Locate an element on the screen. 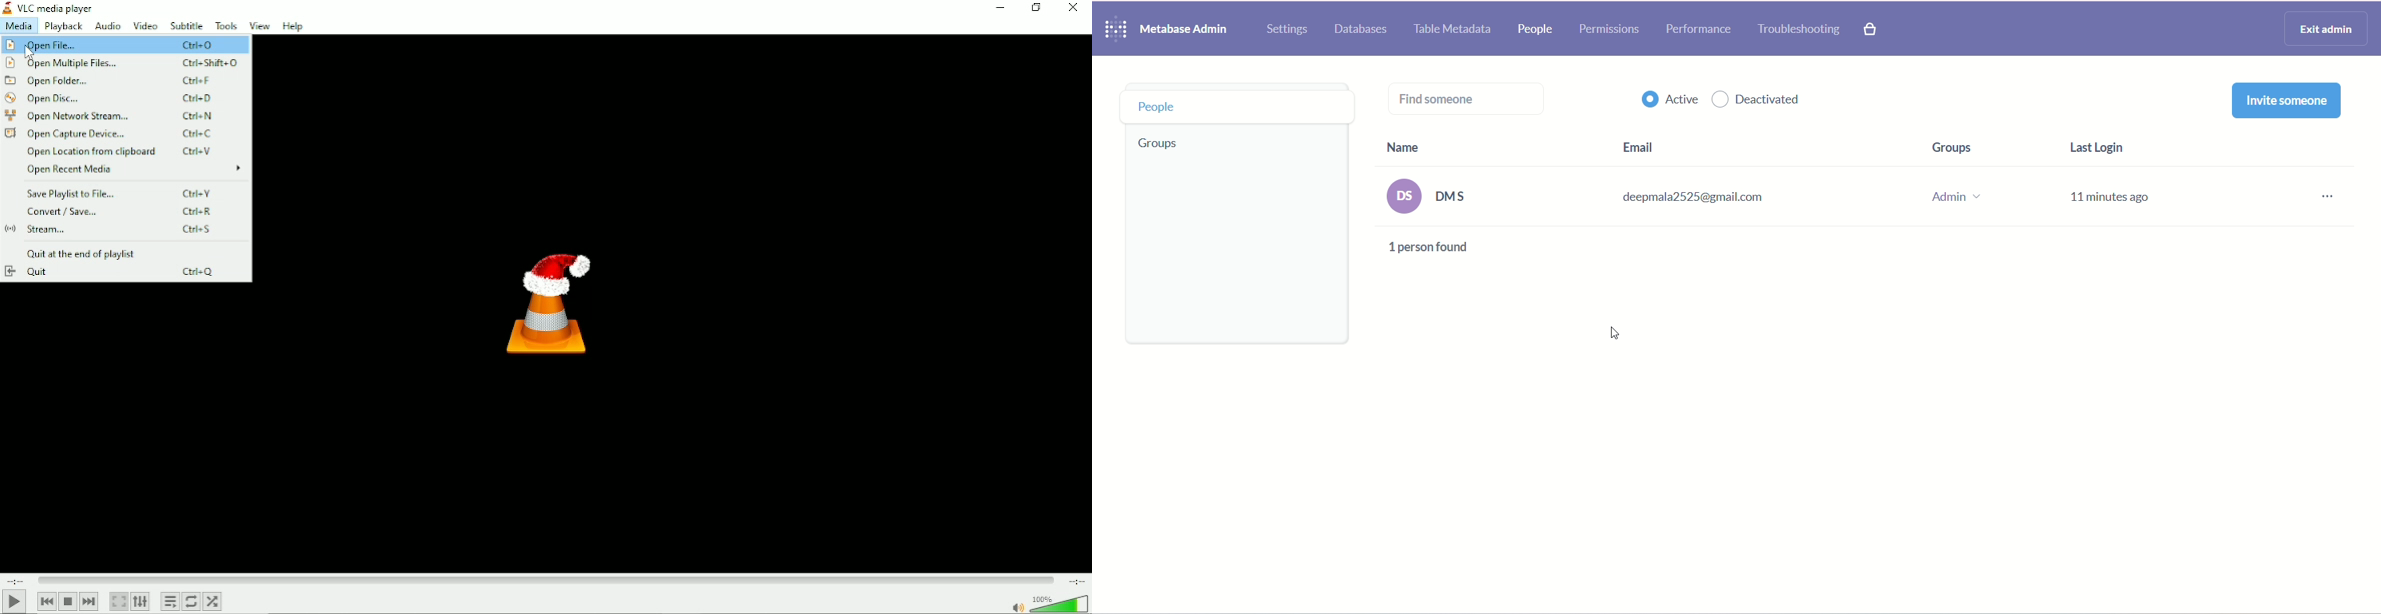 The height and width of the screenshot is (616, 2408). View is located at coordinates (259, 25).